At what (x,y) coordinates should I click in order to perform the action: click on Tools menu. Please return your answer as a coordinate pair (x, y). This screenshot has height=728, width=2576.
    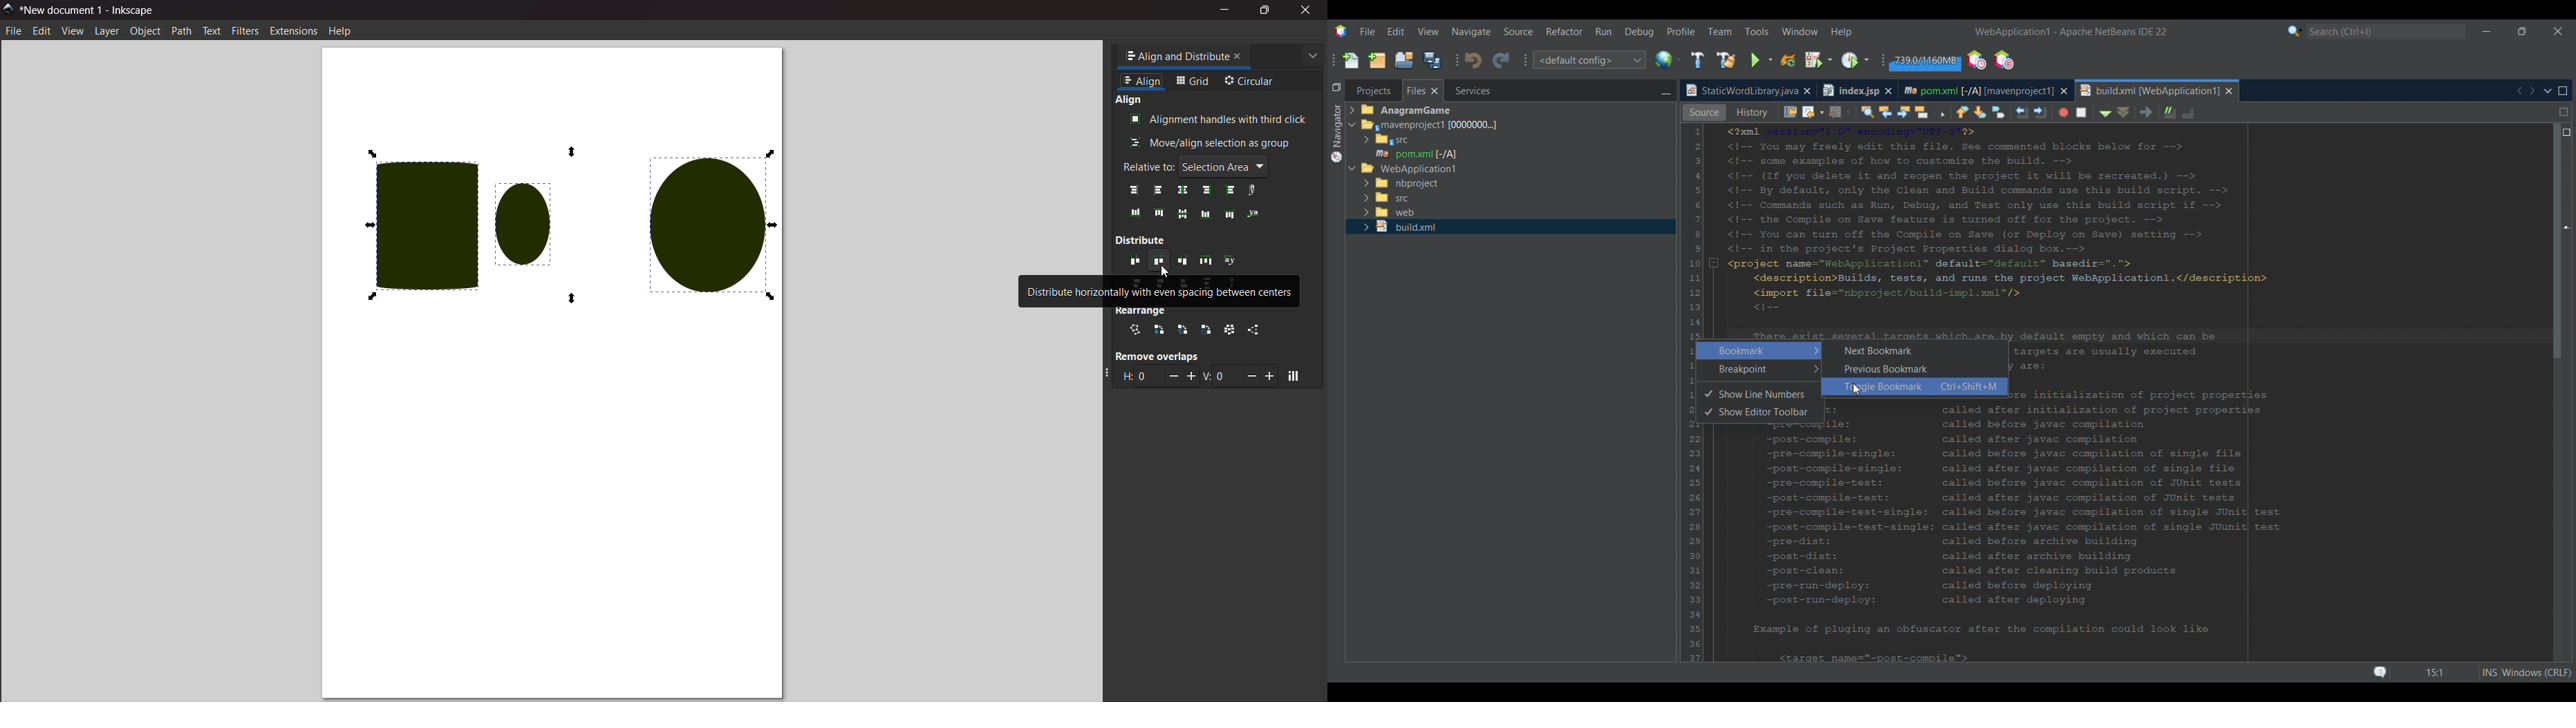
    Looking at the image, I should click on (1757, 31).